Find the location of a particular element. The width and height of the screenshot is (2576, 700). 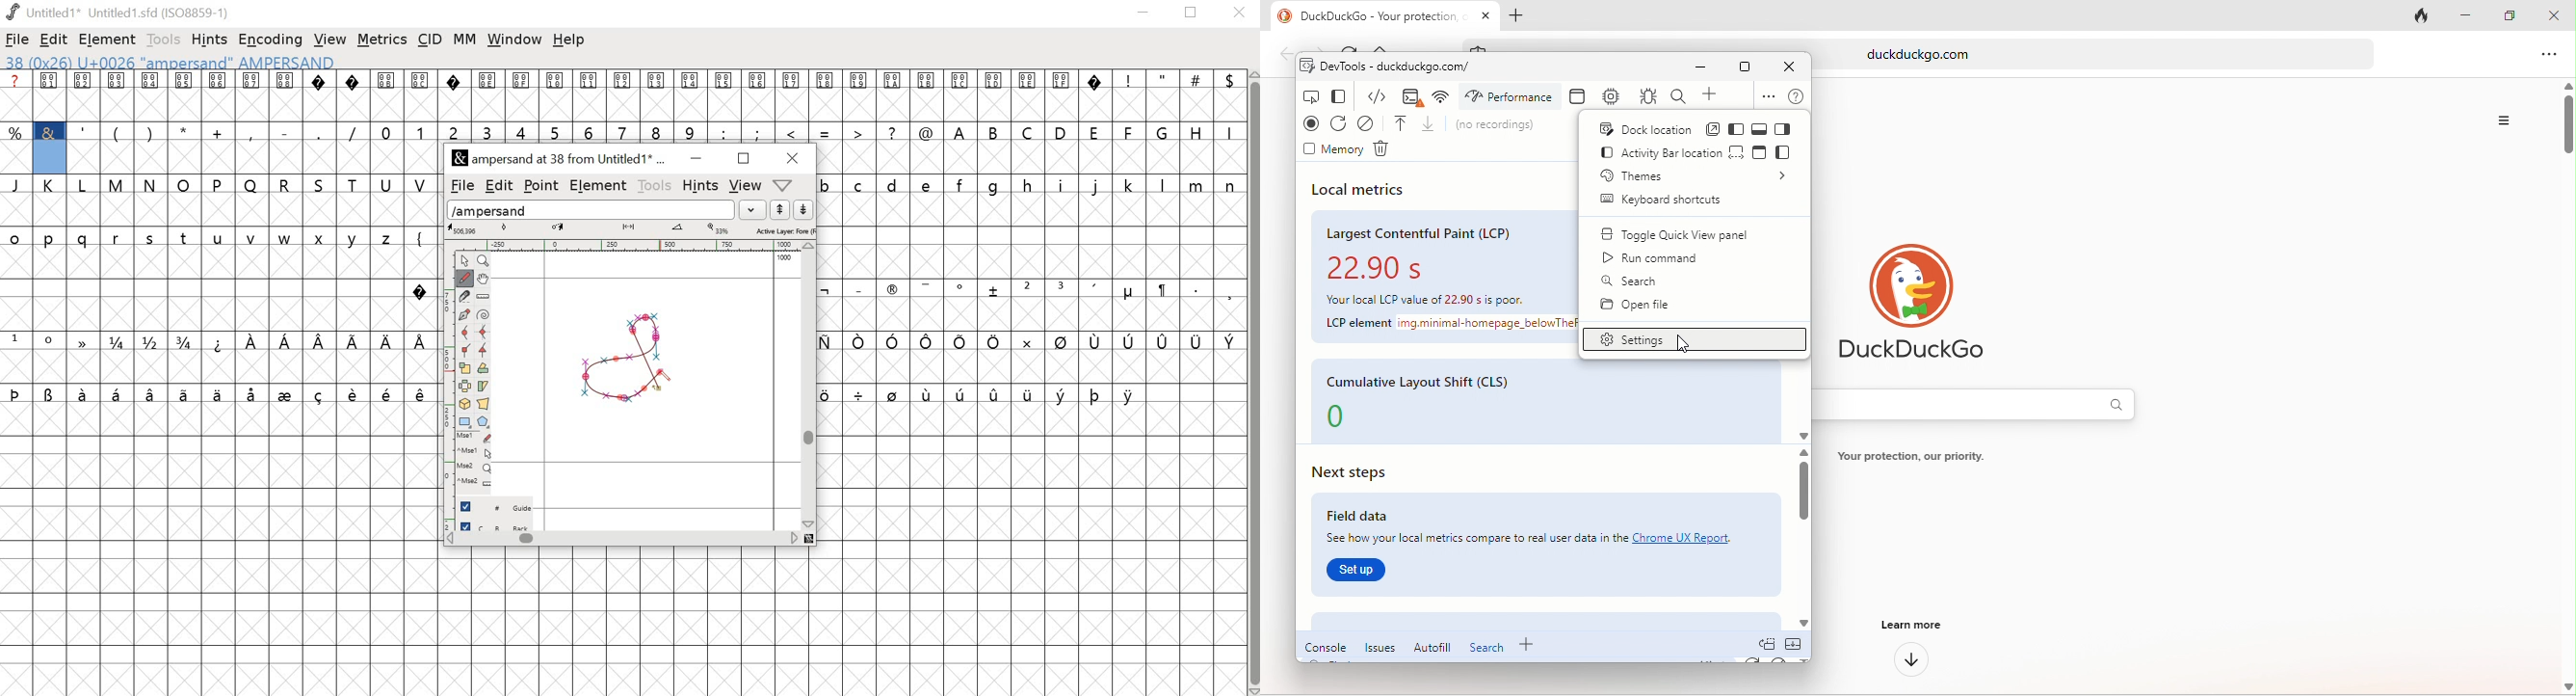

add is located at coordinates (1519, 15).